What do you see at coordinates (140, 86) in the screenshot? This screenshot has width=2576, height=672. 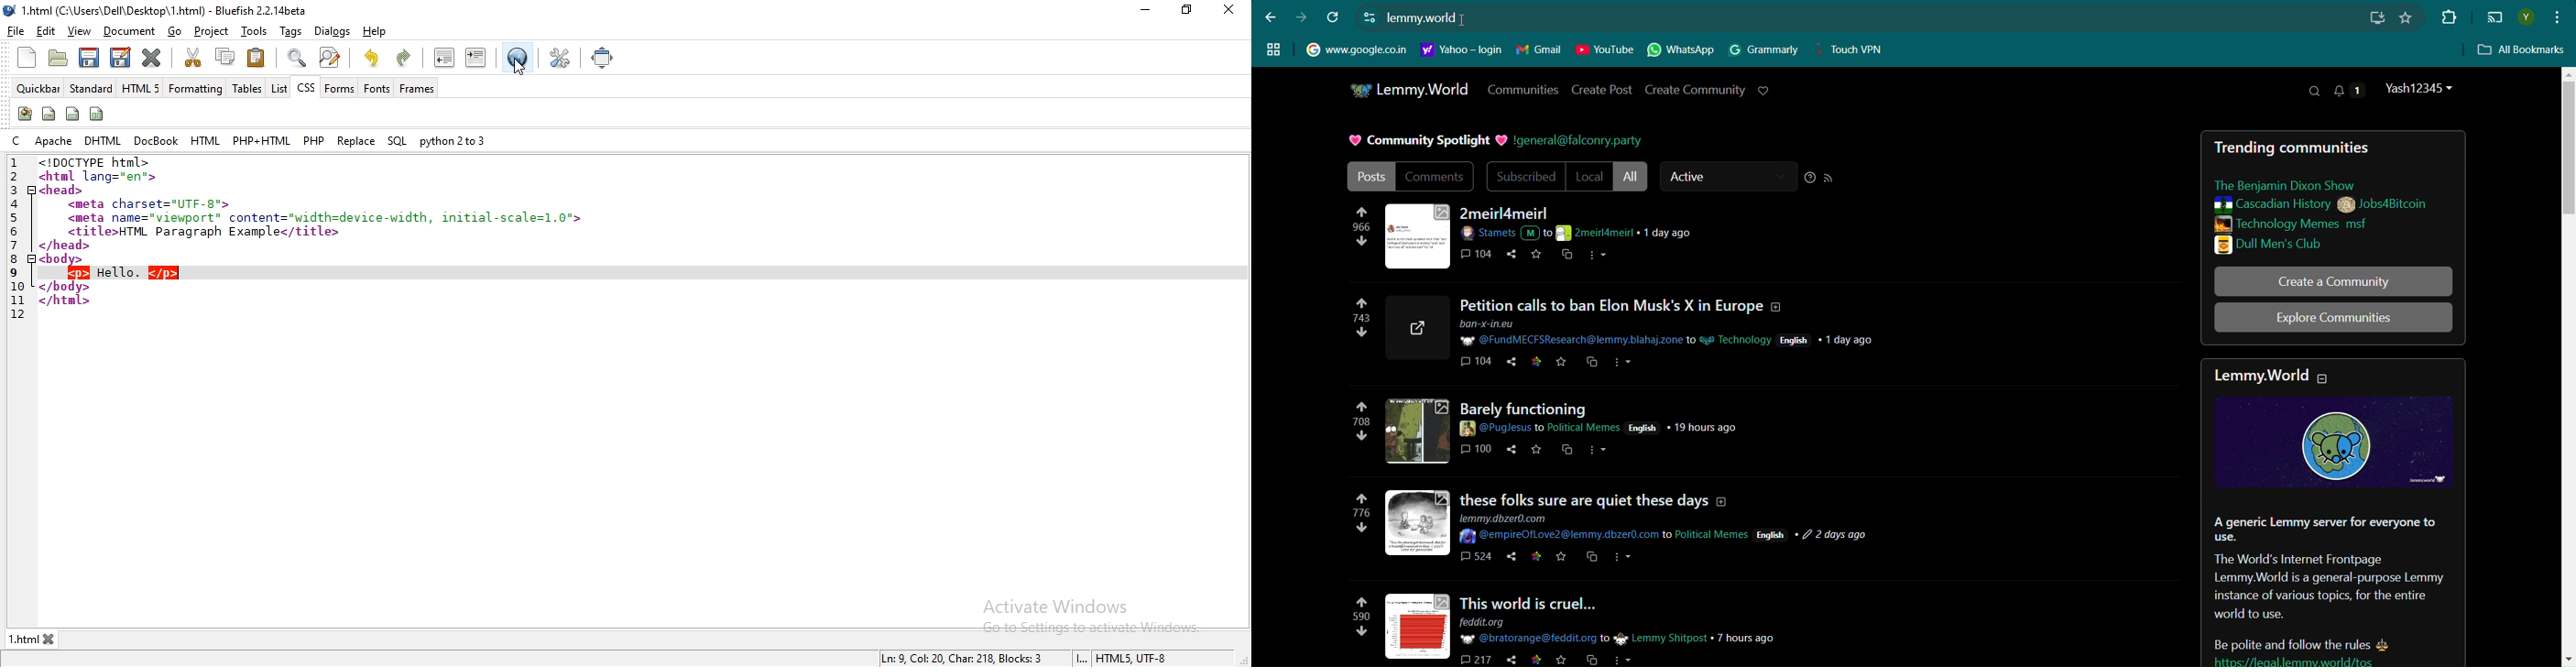 I see `HTML 5` at bounding box center [140, 86].